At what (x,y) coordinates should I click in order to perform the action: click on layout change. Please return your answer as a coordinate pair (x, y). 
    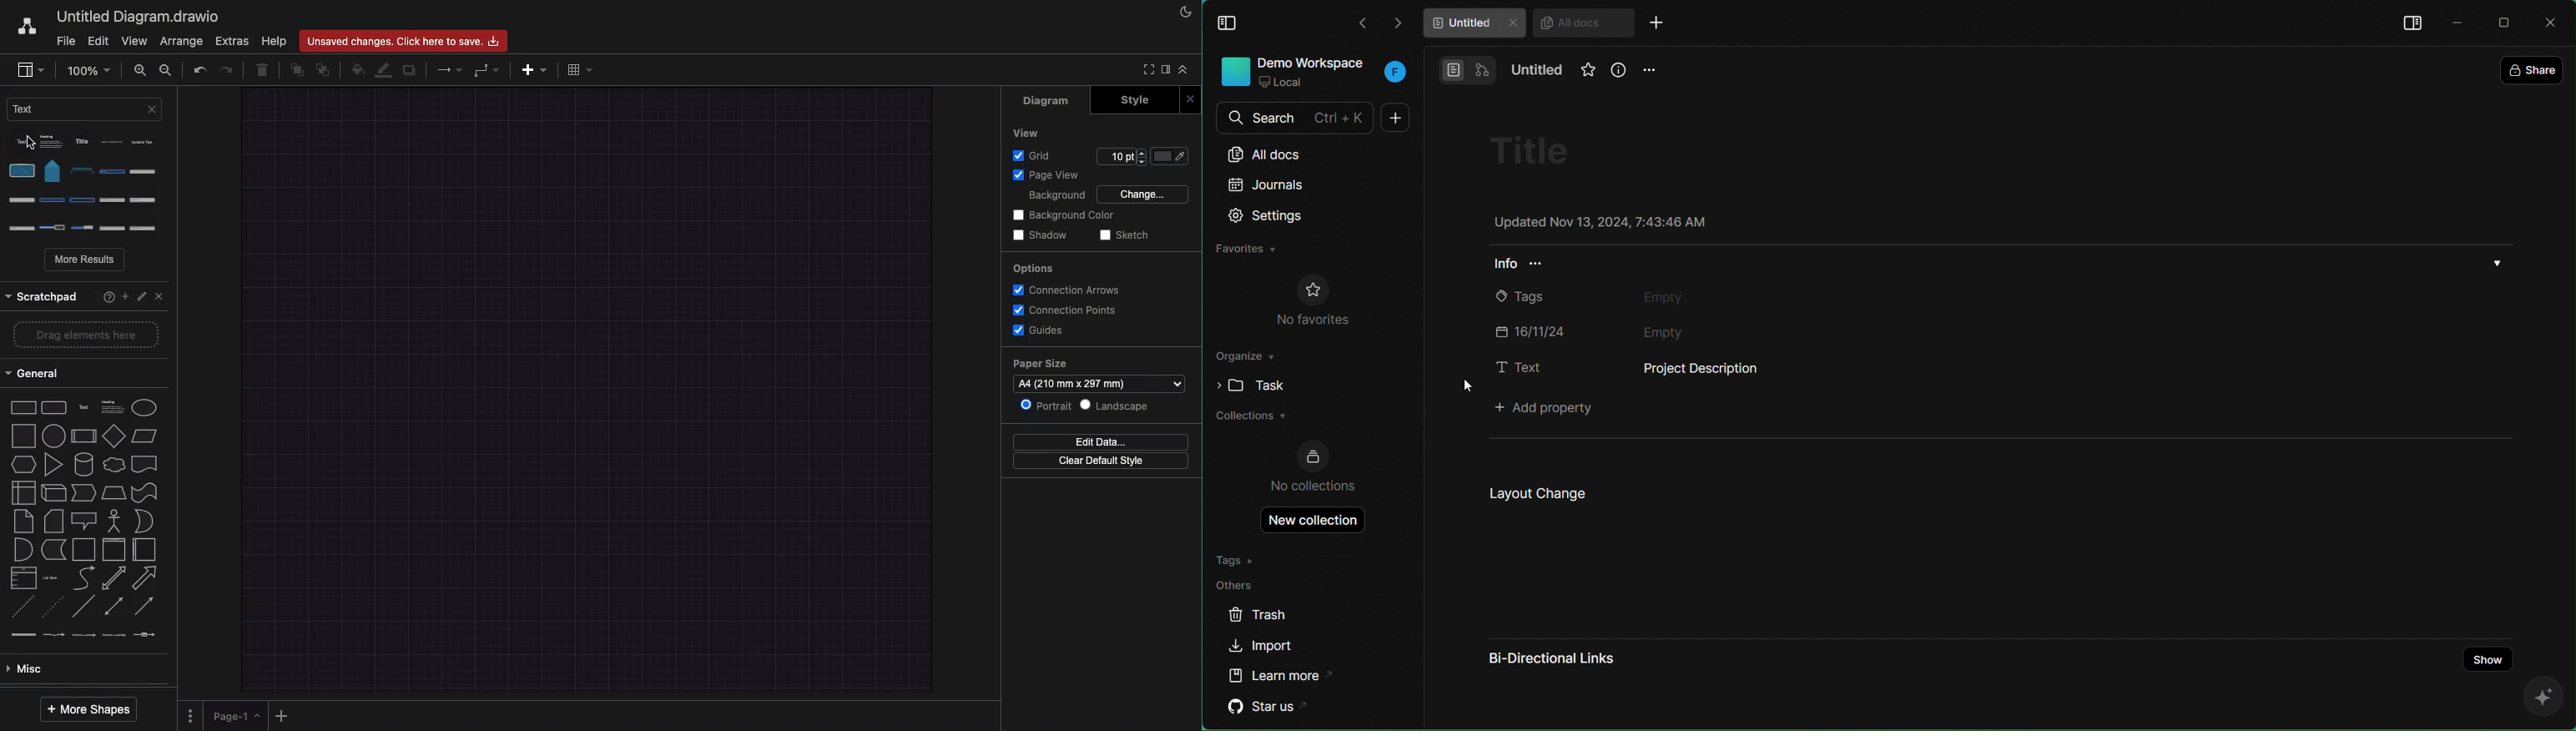
    Looking at the image, I should click on (1534, 493).